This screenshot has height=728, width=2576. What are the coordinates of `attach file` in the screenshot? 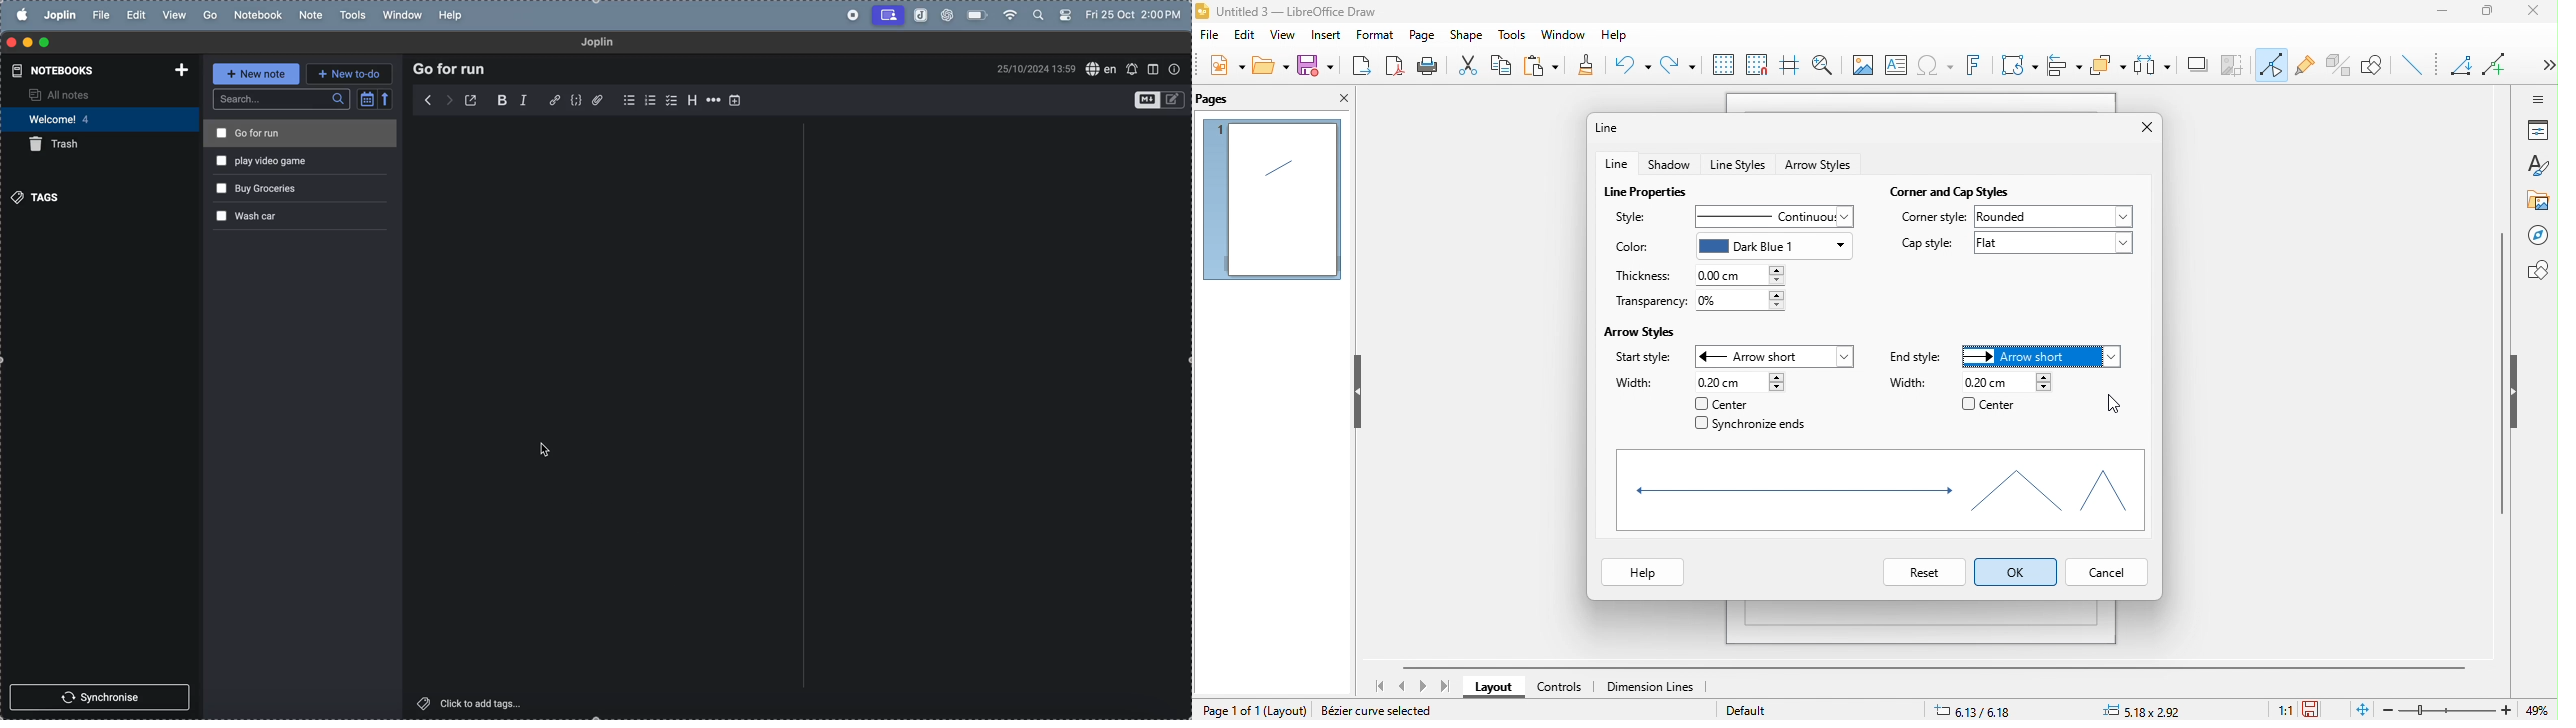 It's located at (601, 100).